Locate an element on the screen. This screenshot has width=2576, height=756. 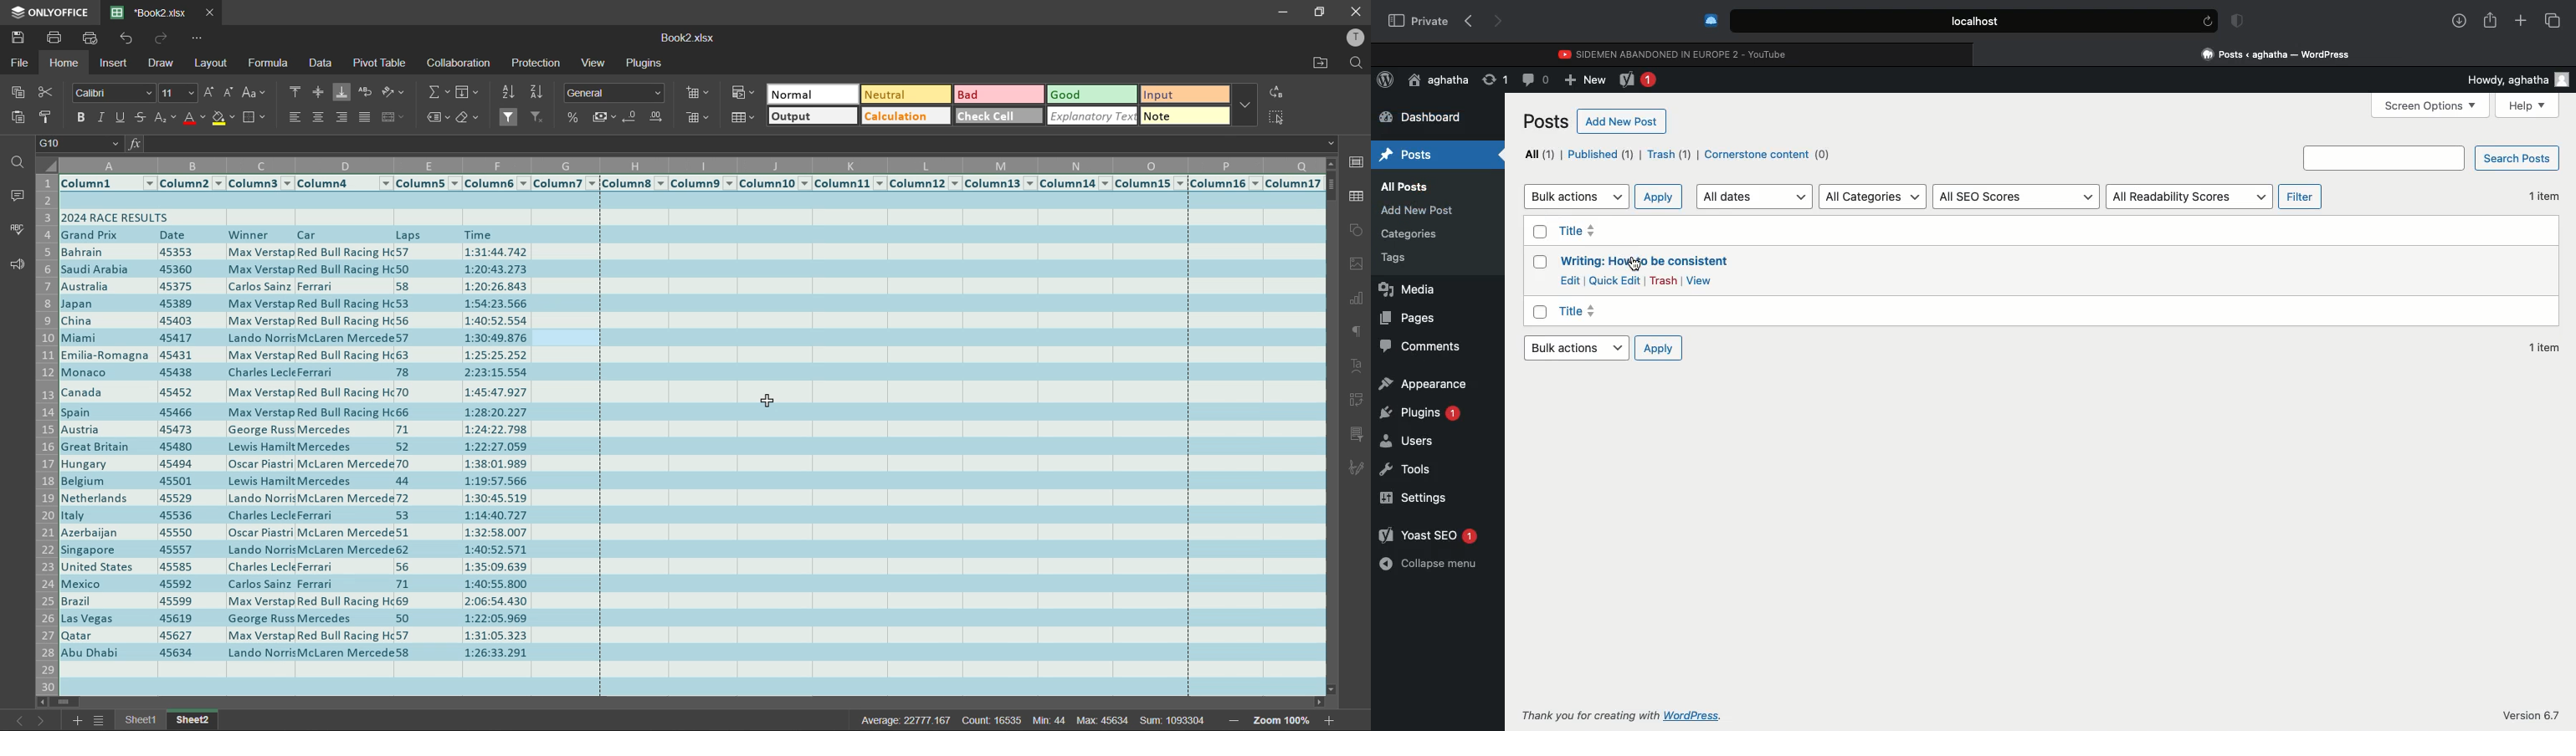
pivot table is located at coordinates (1356, 398).